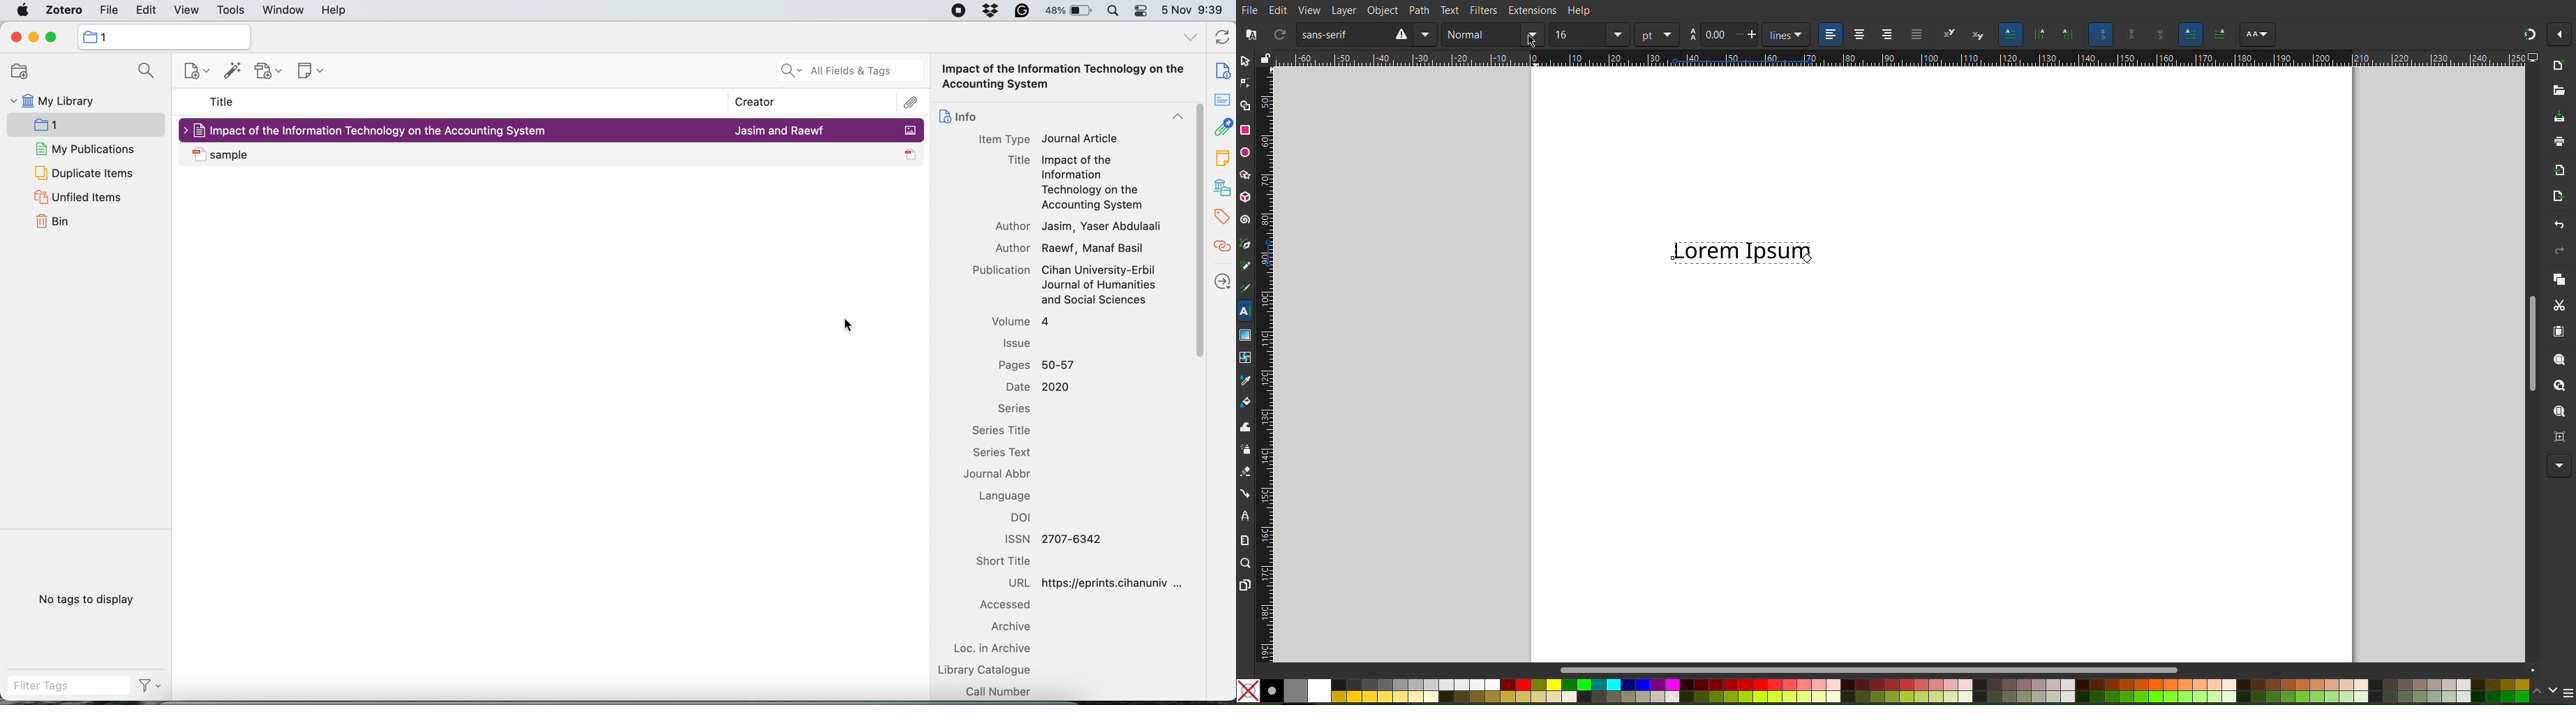 The image size is (2576, 728). Describe the element at coordinates (15, 39) in the screenshot. I see `close` at that location.